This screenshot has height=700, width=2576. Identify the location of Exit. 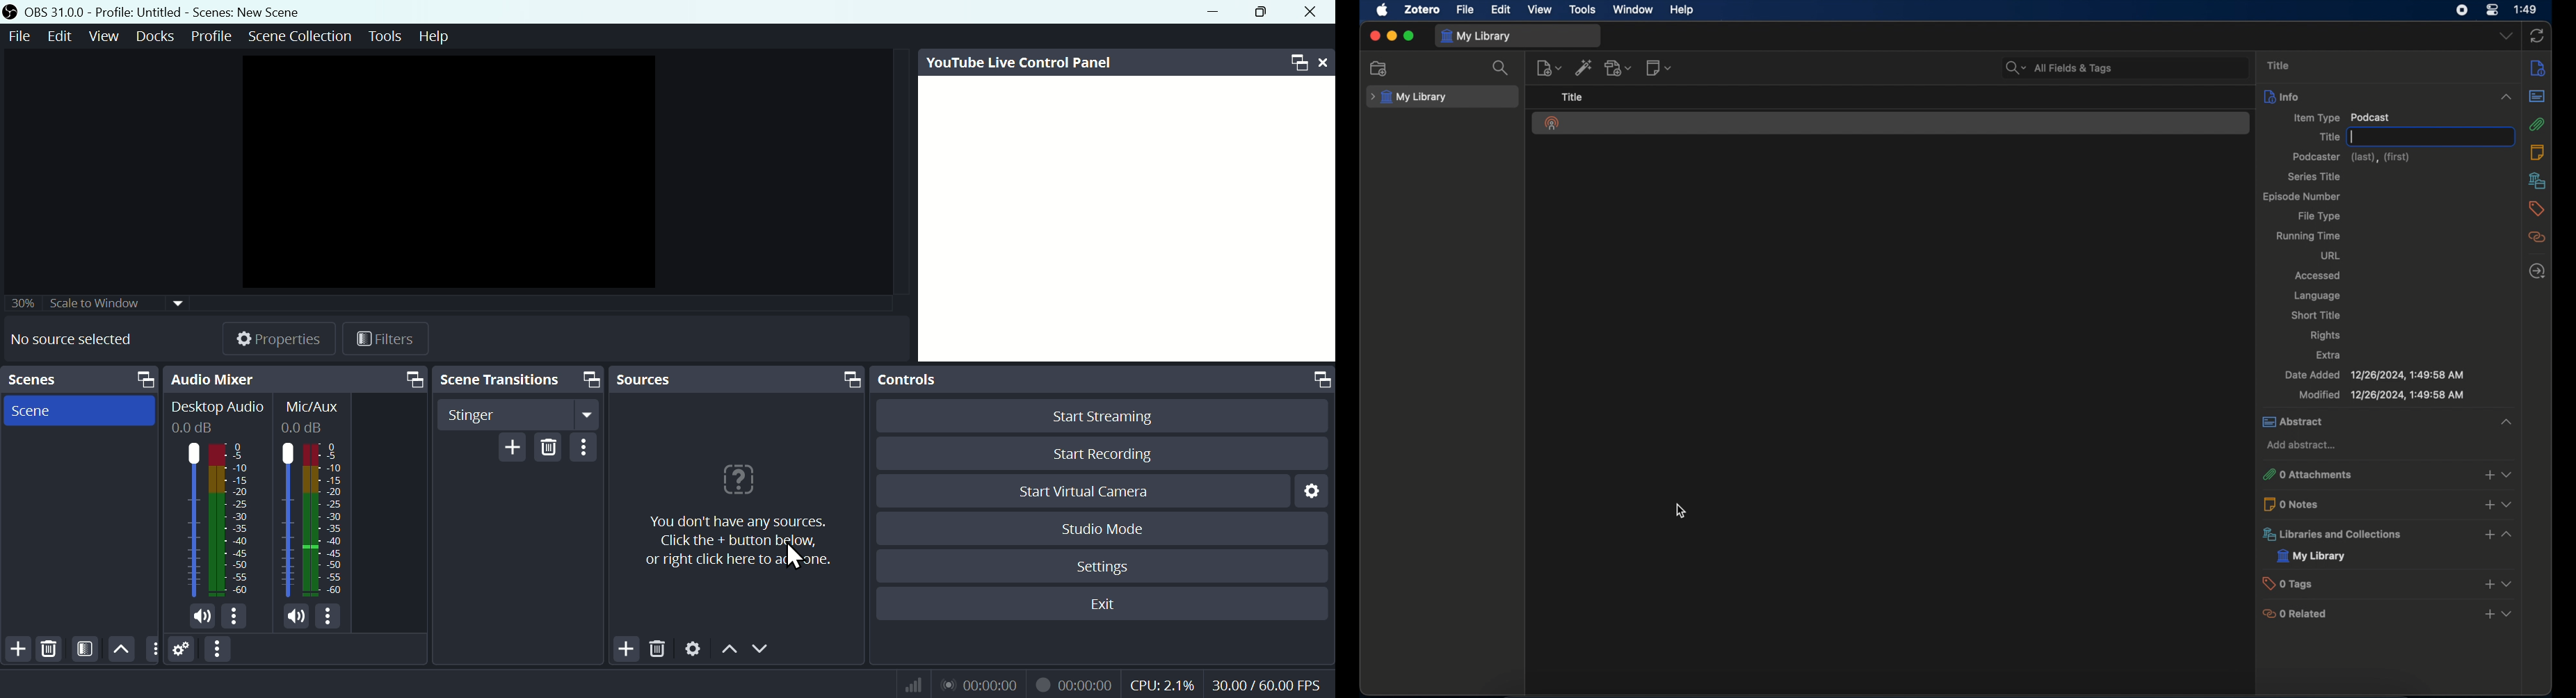
(1101, 604).